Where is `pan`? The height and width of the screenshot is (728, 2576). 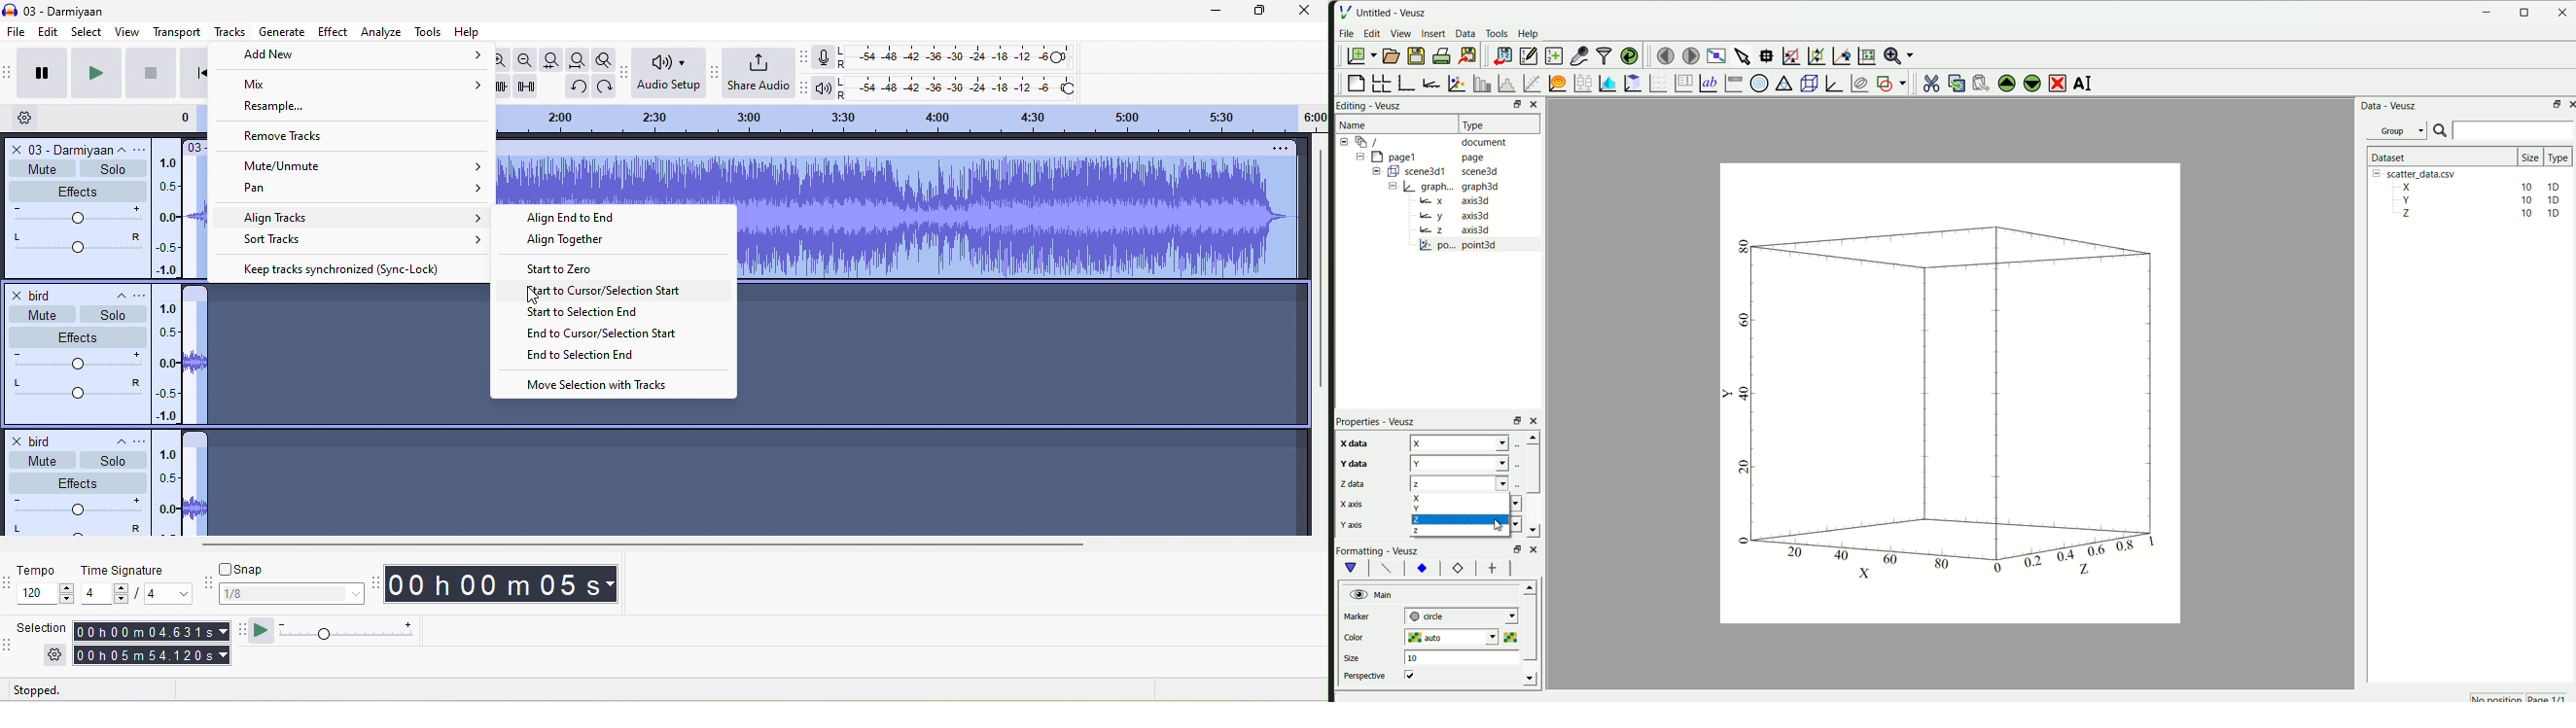 pan is located at coordinates (358, 193).